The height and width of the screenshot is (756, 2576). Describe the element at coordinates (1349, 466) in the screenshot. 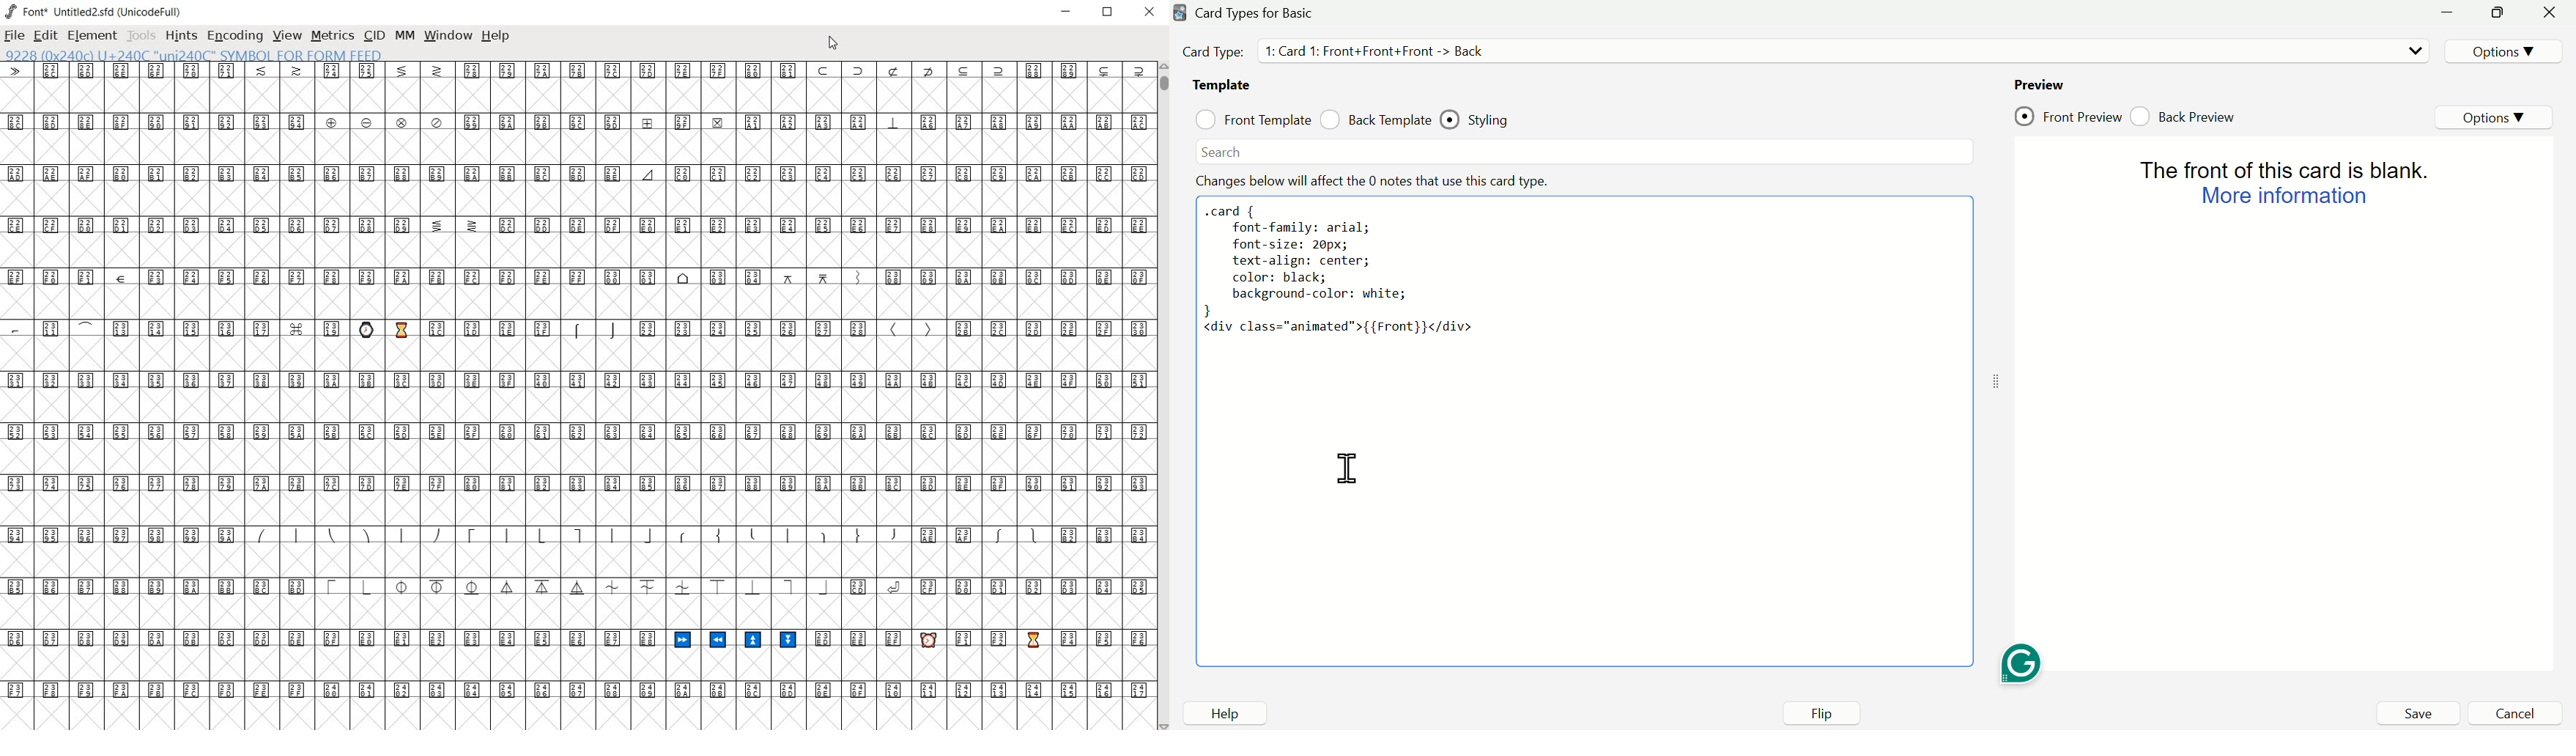

I see `Cursor on codearea` at that location.